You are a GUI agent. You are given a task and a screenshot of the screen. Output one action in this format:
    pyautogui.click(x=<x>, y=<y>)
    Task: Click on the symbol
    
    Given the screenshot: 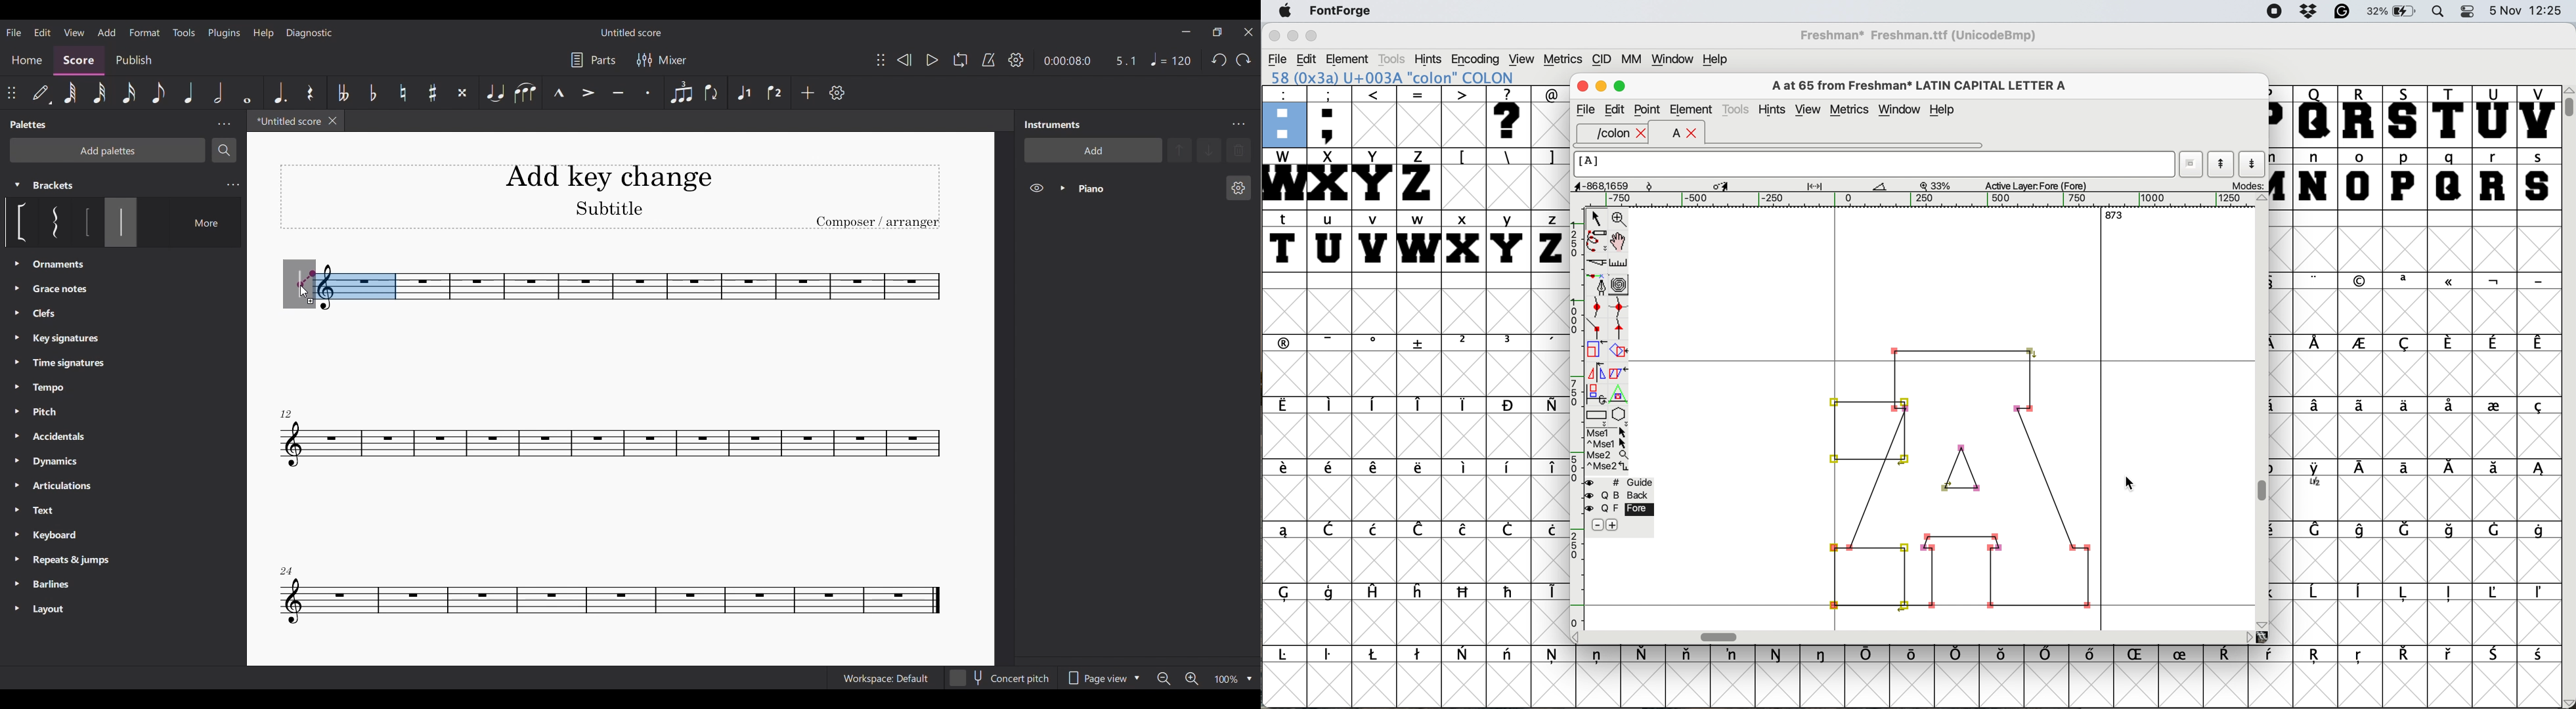 What is the action you would take?
    pyautogui.click(x=1509, y=343)
    